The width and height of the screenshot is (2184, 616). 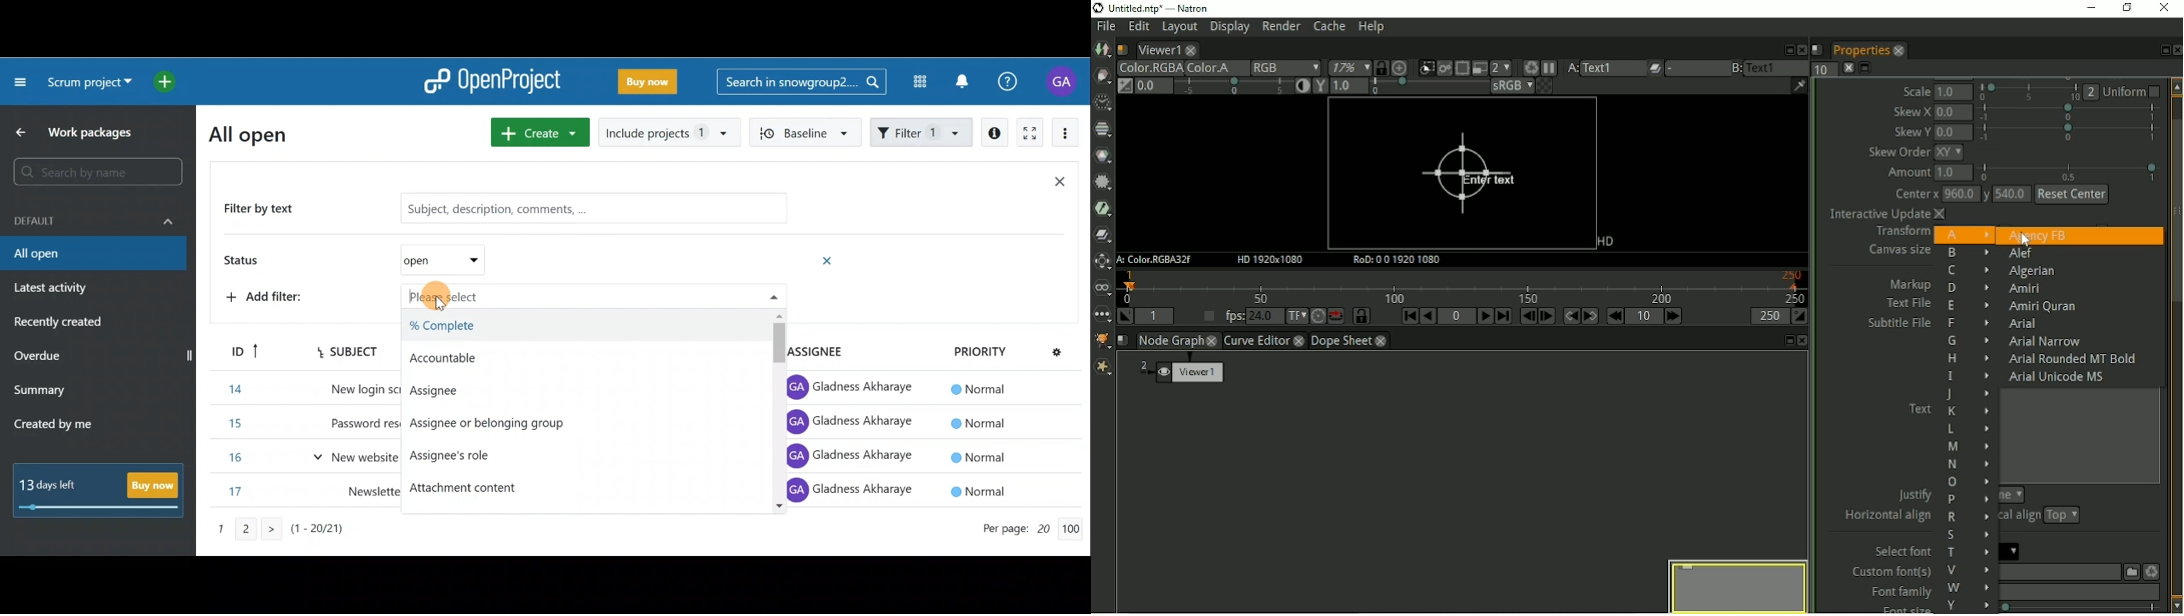 What do you see at coordinates (307, 534) in the screenshot?
I see `Page number` at bounding box center [307, 534].